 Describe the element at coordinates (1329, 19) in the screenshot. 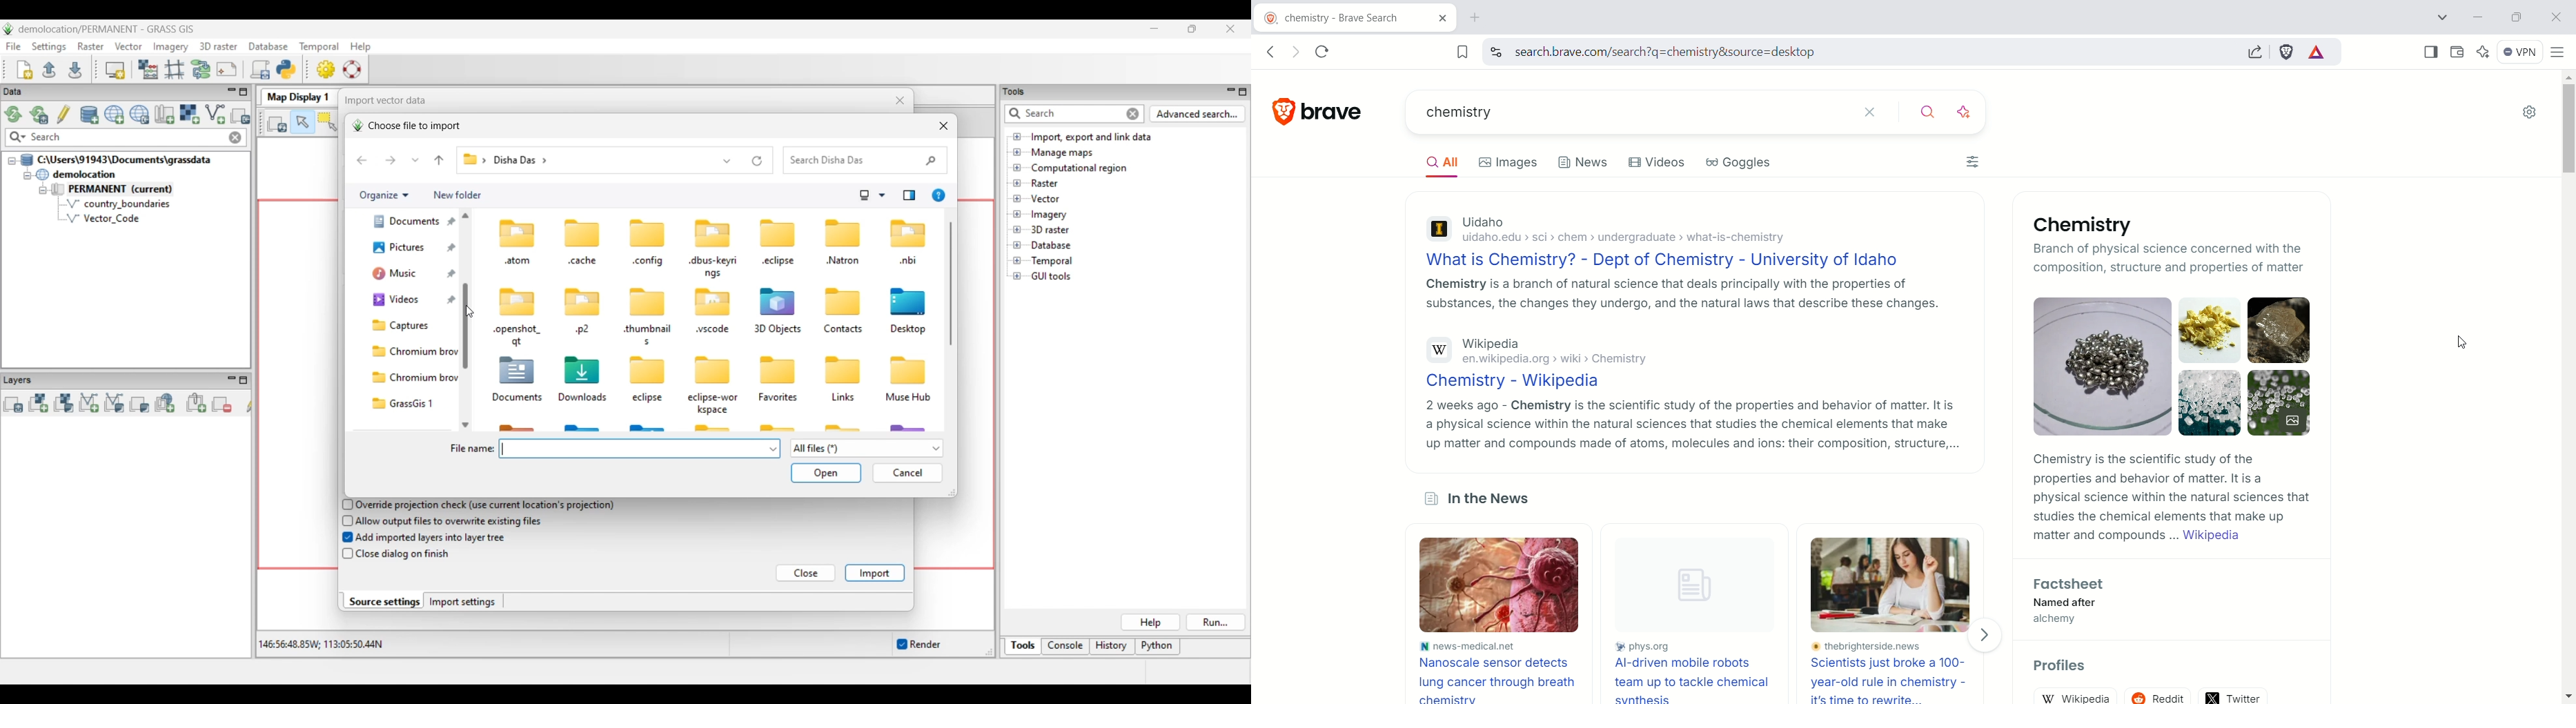

I see `chemistry - brave search` at that location.